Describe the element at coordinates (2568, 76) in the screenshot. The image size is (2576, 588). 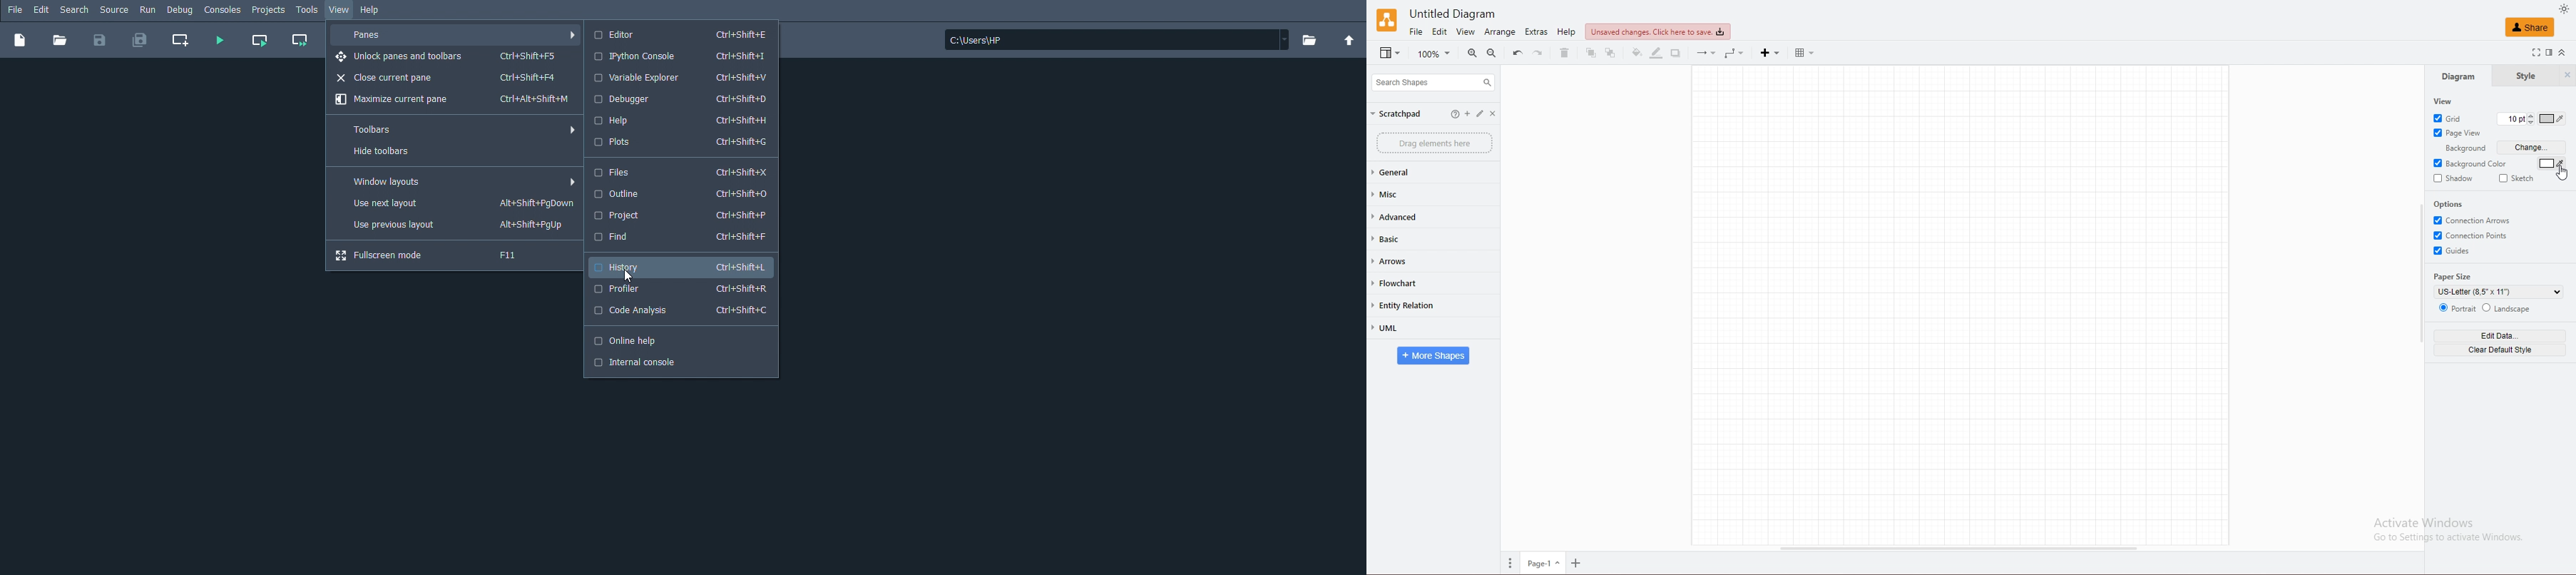
I see `hide` at that location.